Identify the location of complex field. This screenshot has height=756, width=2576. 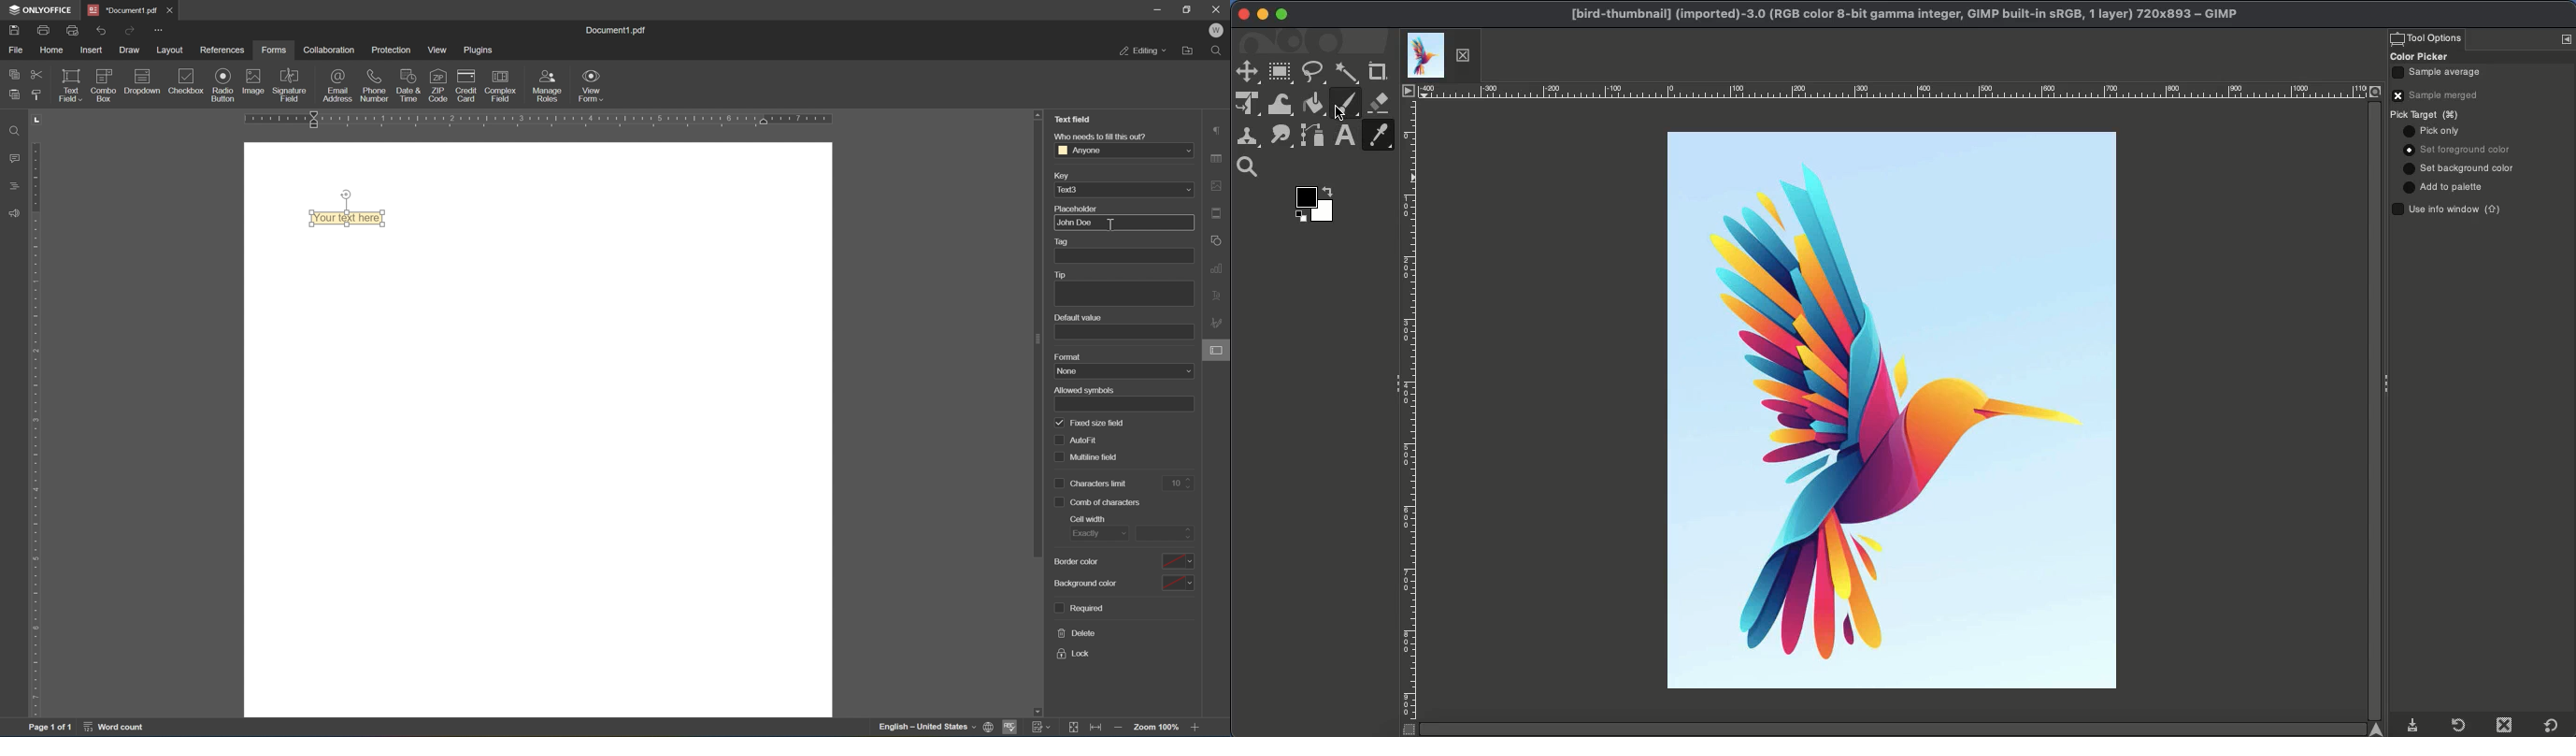
(506, 86).